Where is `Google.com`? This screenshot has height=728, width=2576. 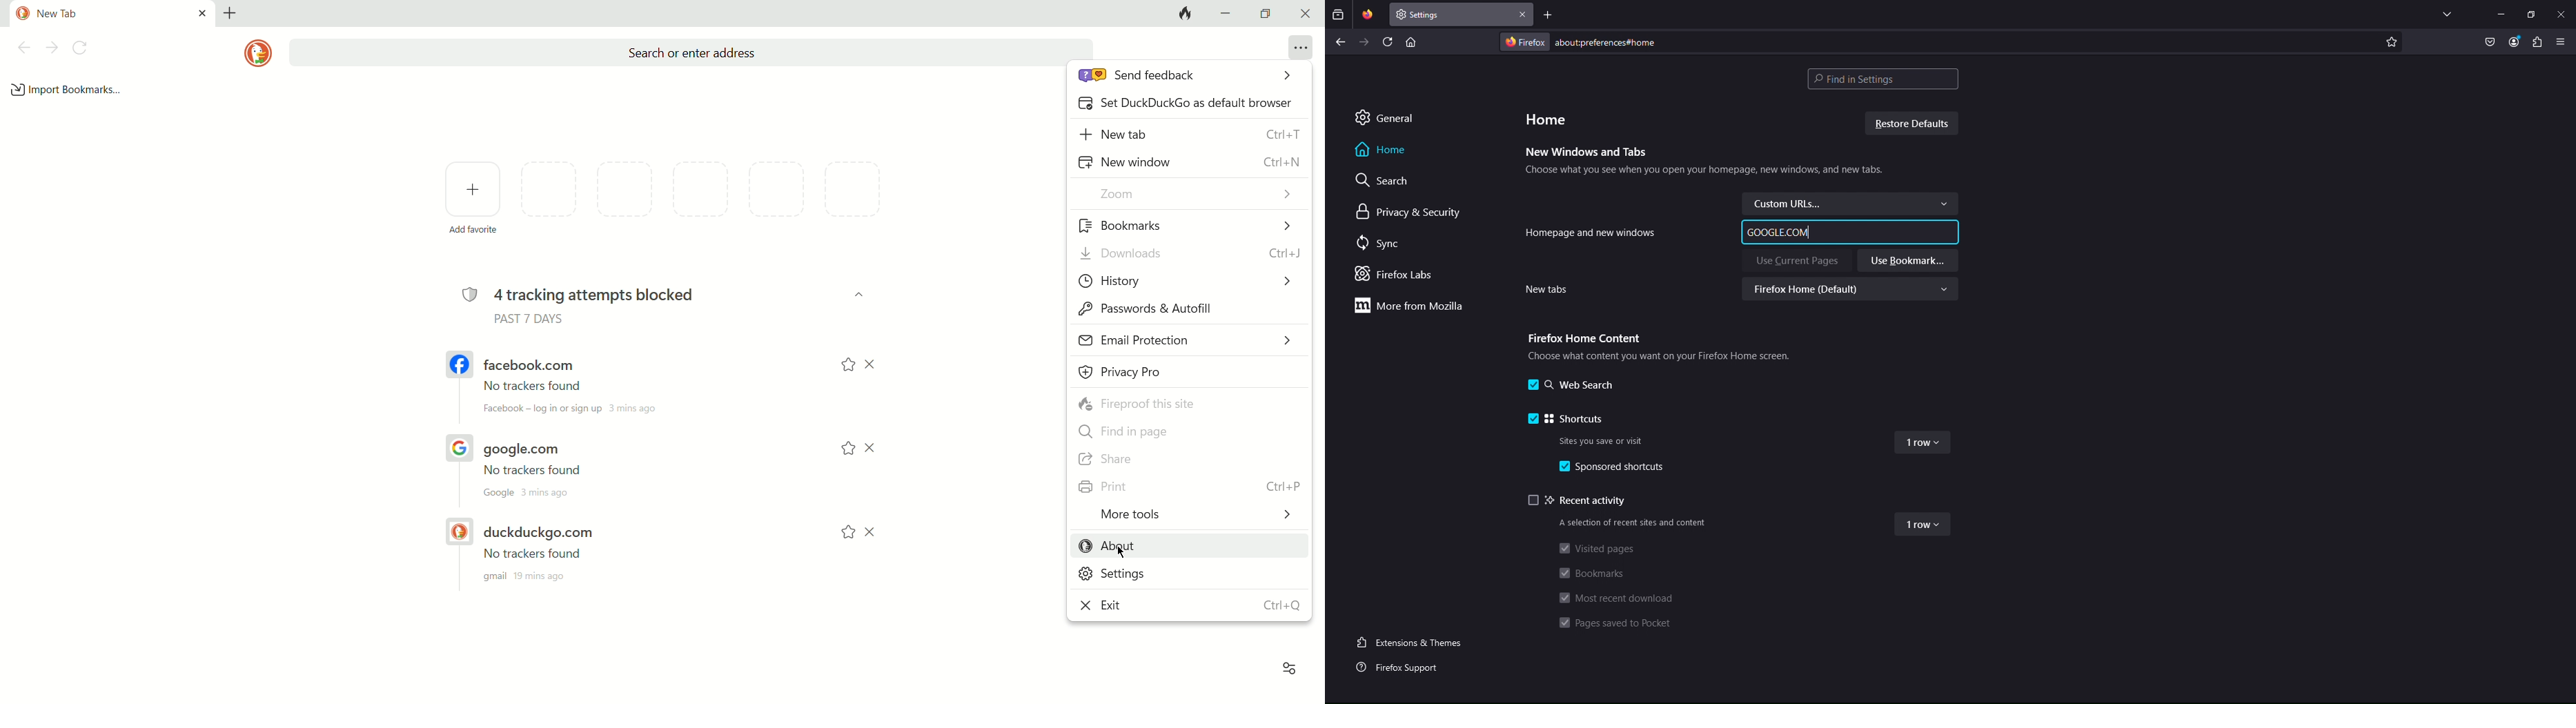 Google.com is located at coordinates (1775, 232).